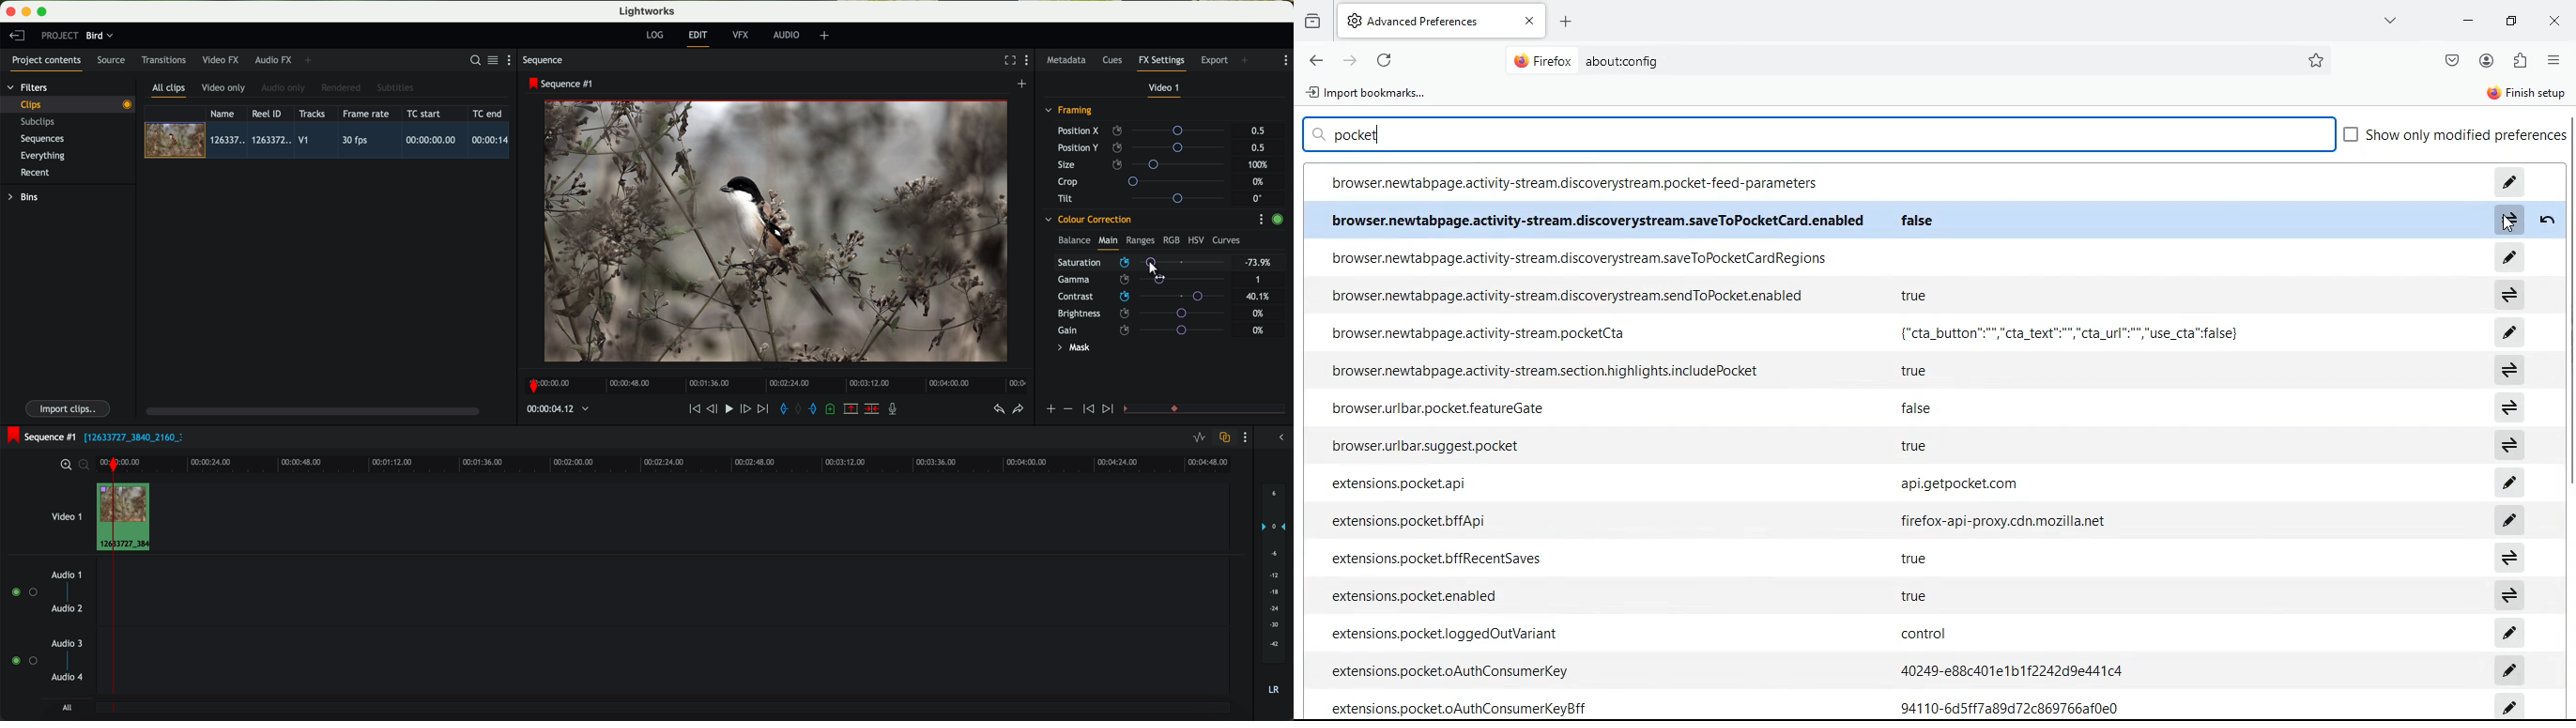 The image size is (2576, 728). What do you see at coordinates (1541, 61) in the screenshot?
I see `@ Firefox` at bounding box center [1541, 61].